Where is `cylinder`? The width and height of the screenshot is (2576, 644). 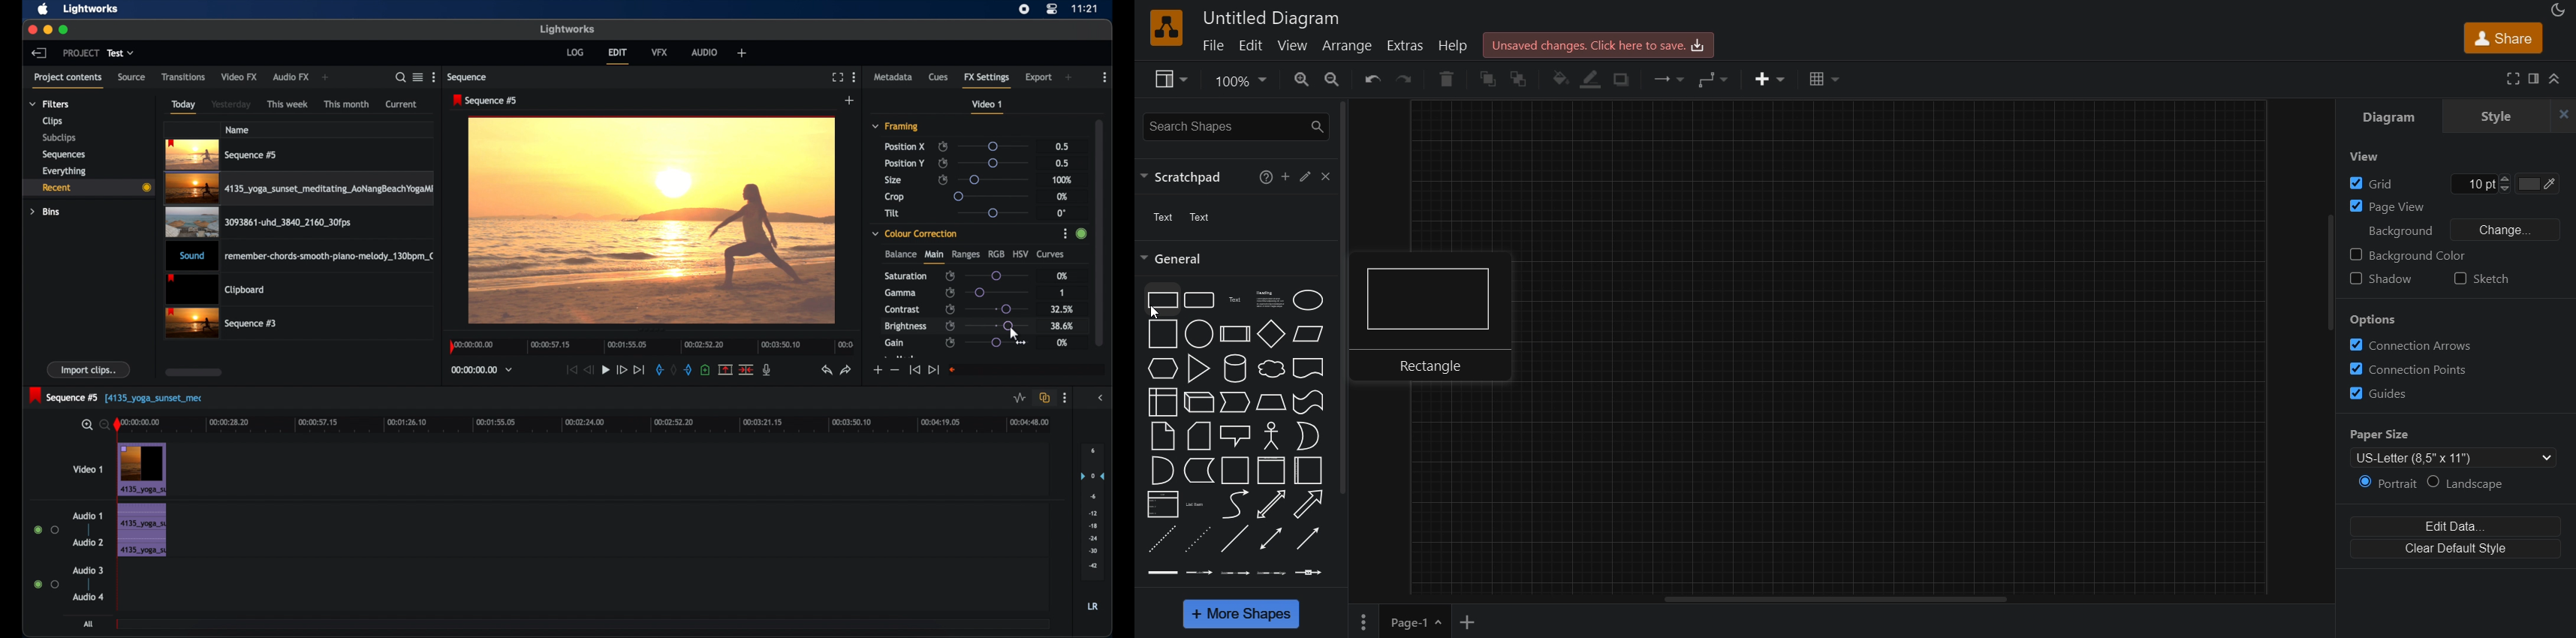 cylinder is located at coordinates (1234, 369).